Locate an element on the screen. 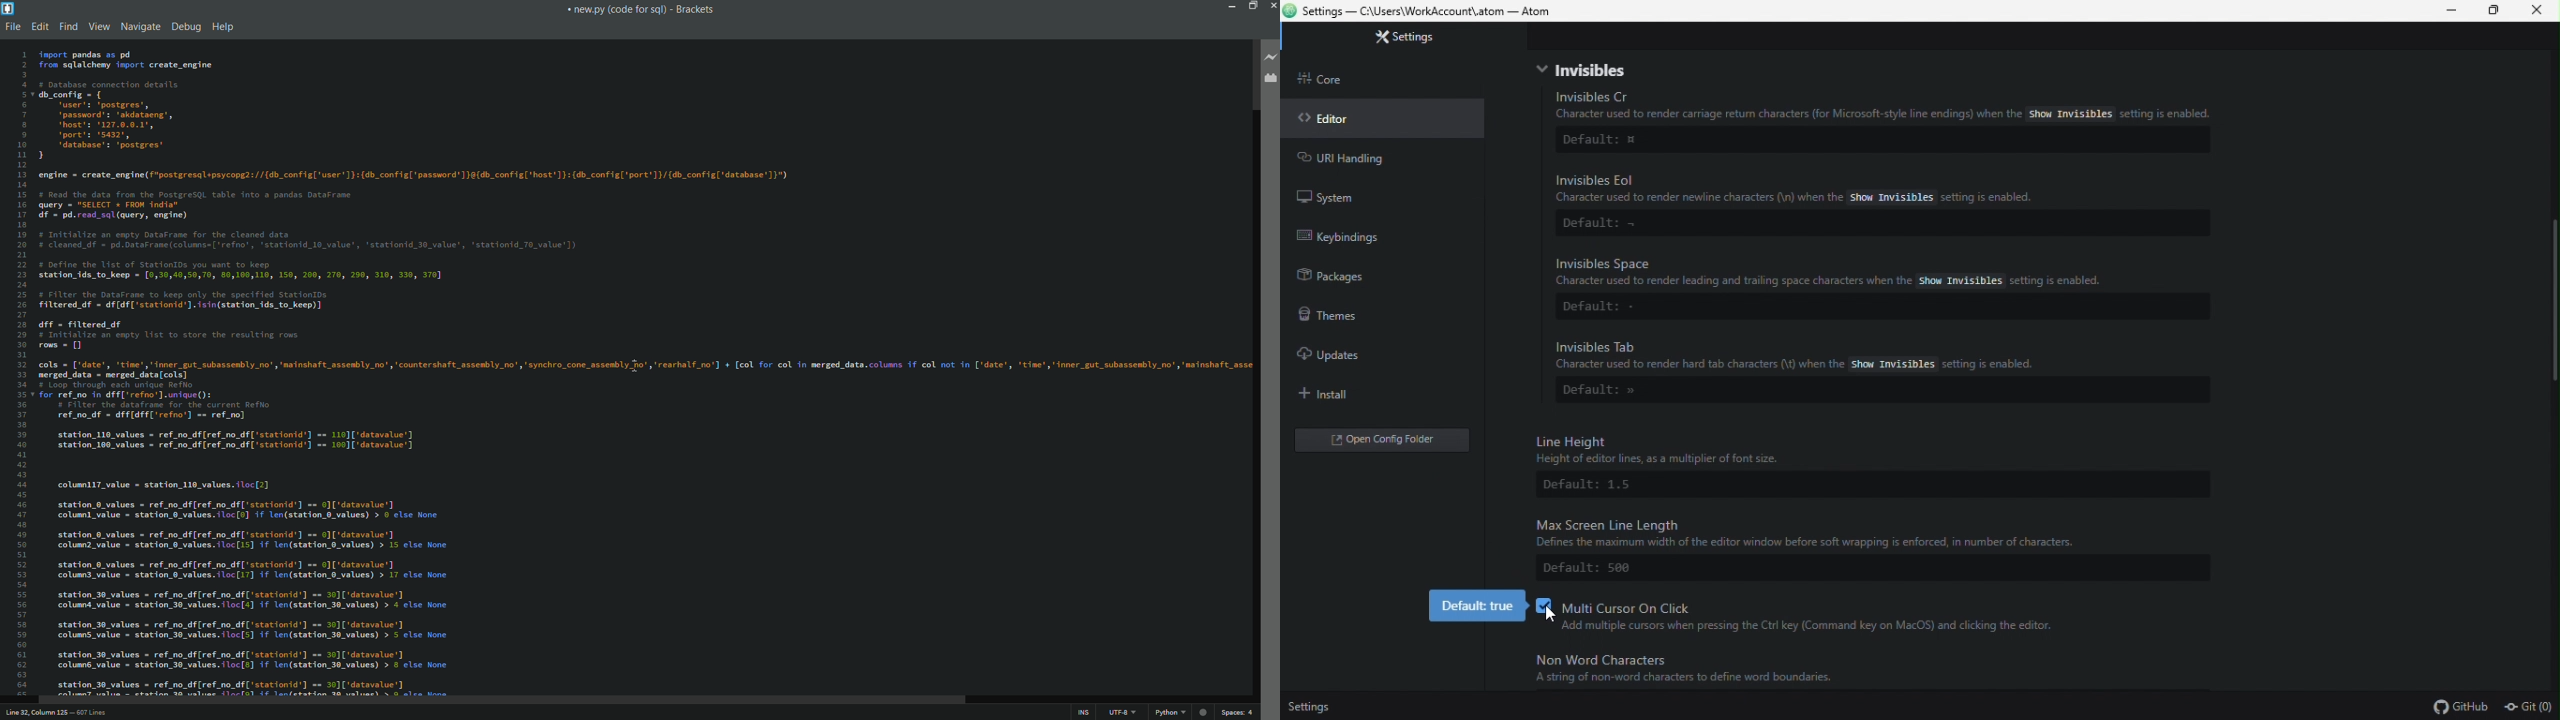 This screenshot has width=2576, height=728. Restore is located at coordinates (2493, 10).